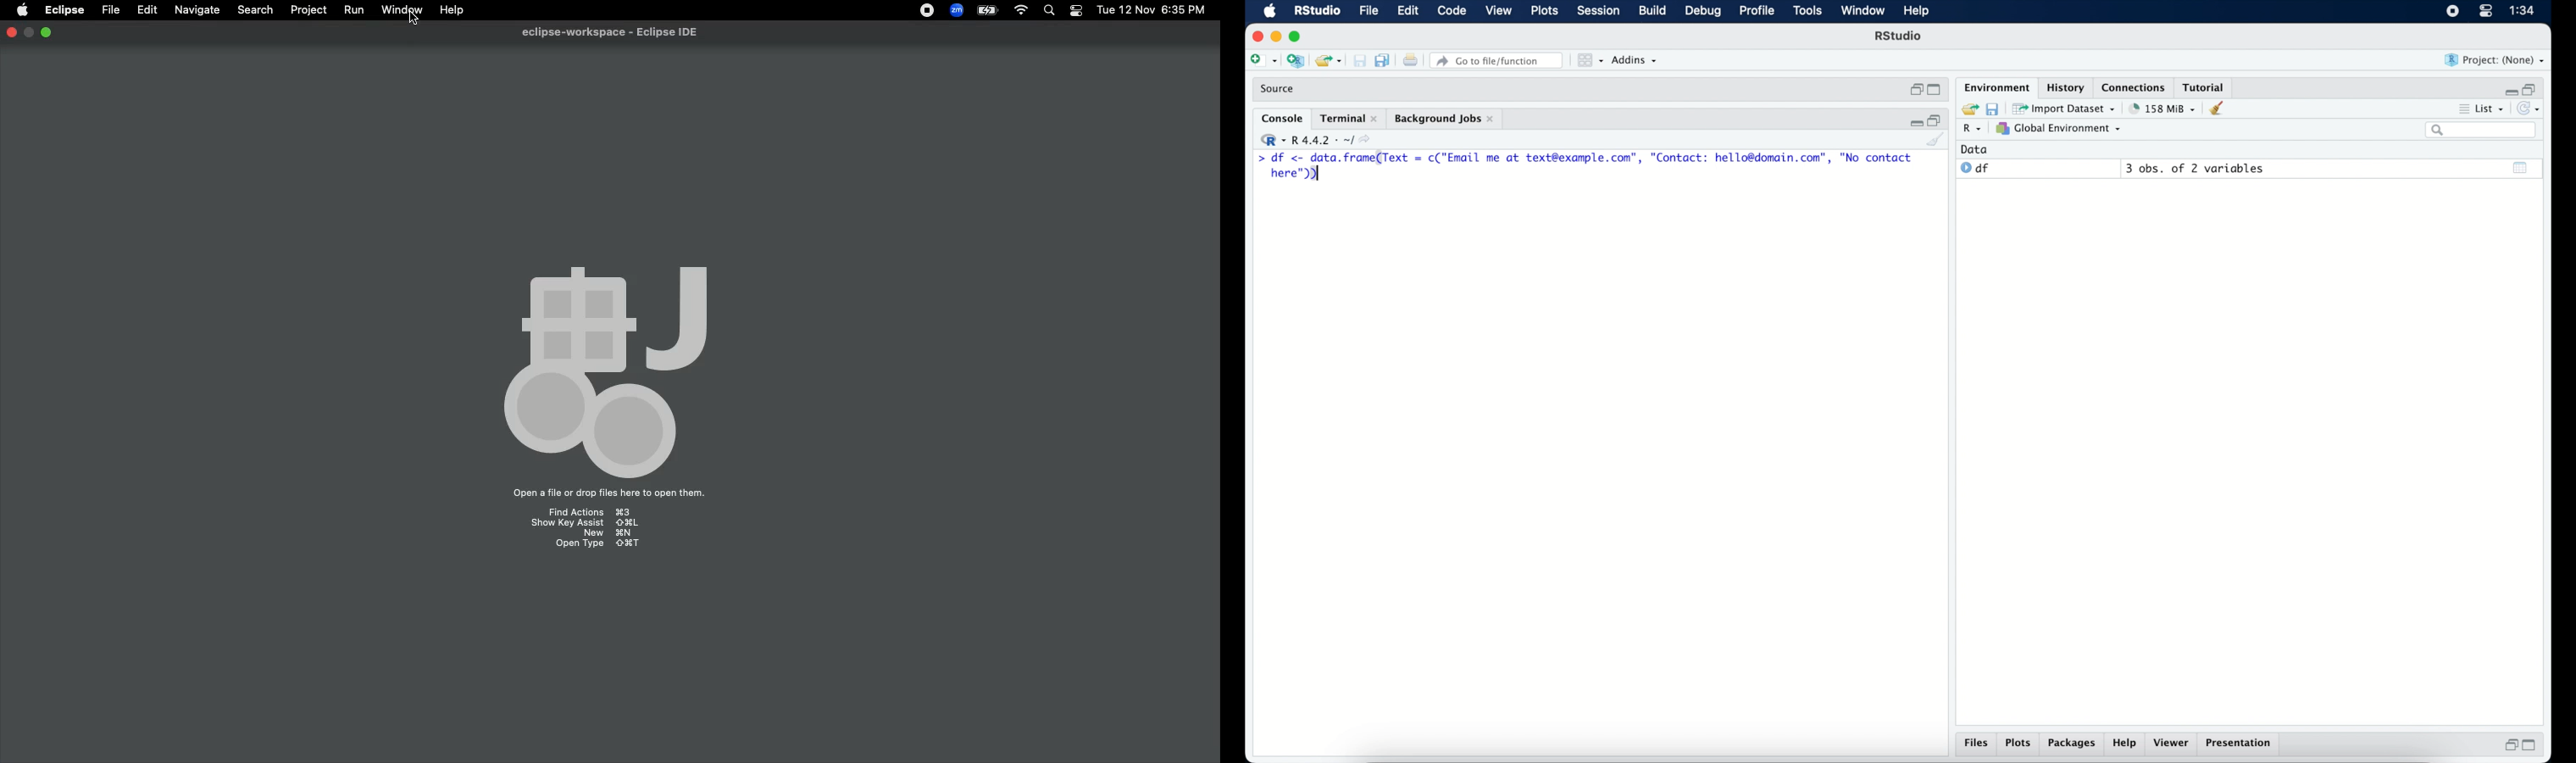  What do you see at coordinates (1280, 89) in the screenshot?
I see `source` at bounding box center [1280, 89].